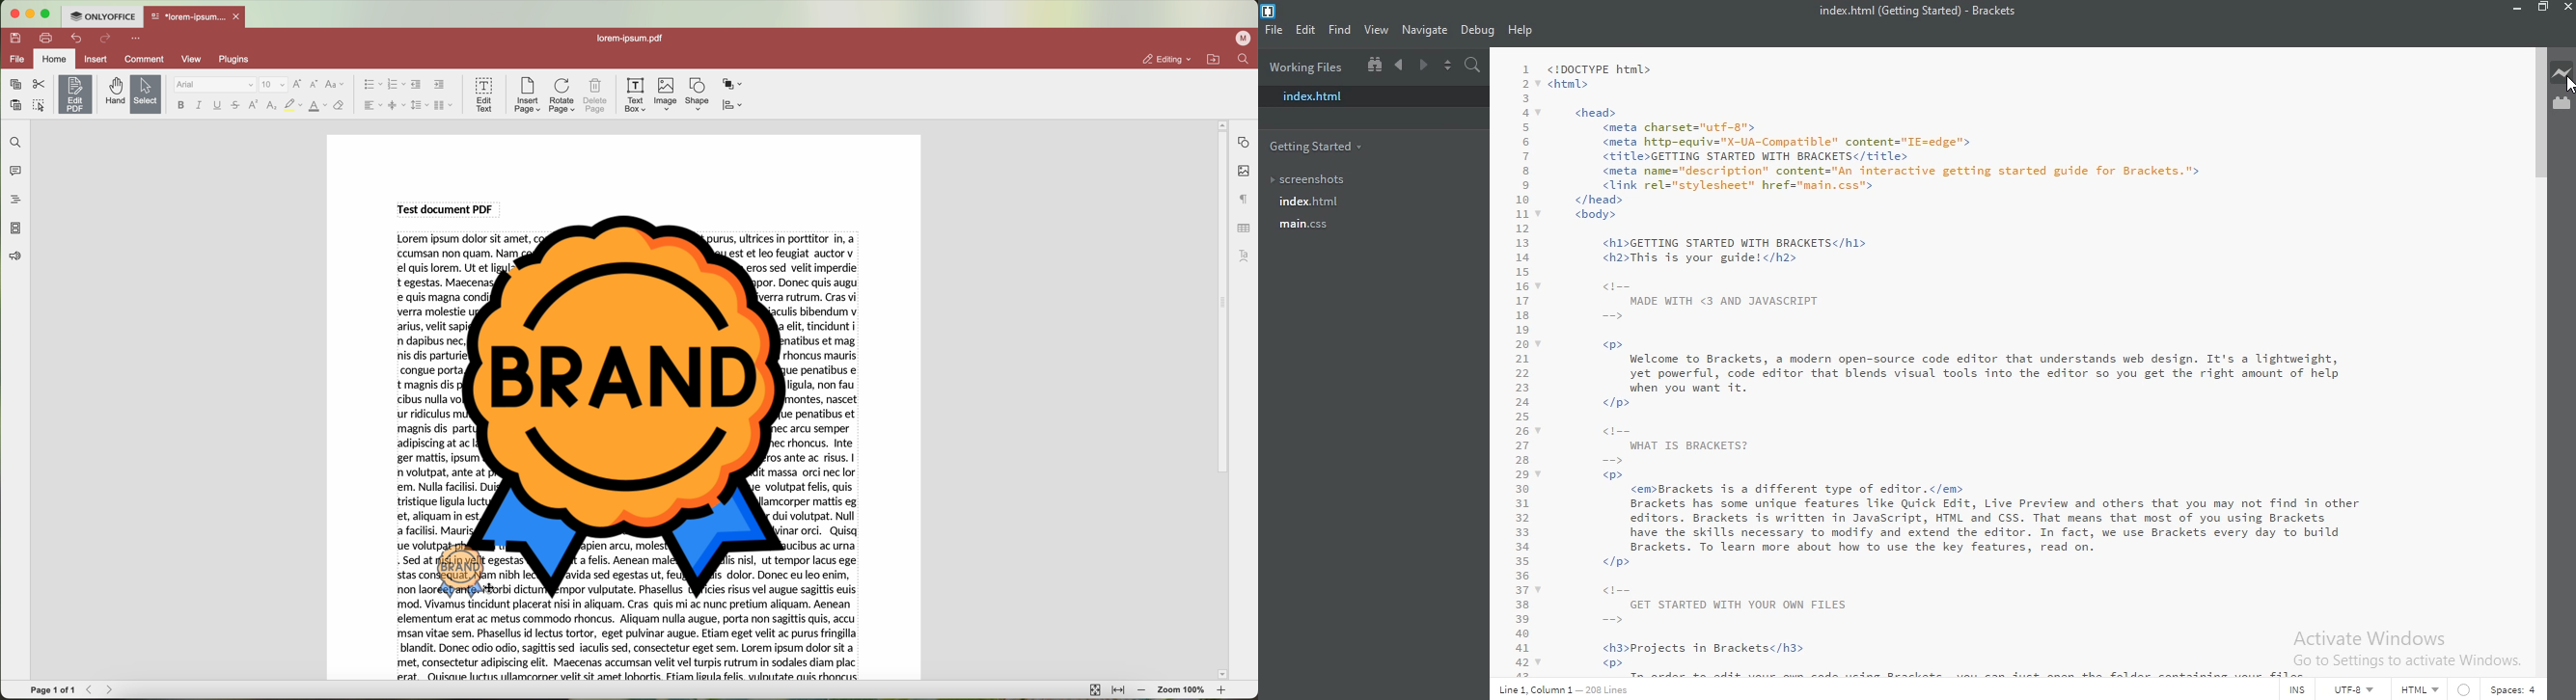 This screenshot has height=700, width=2576. I want to click on Navigate, so click(1426, 32).